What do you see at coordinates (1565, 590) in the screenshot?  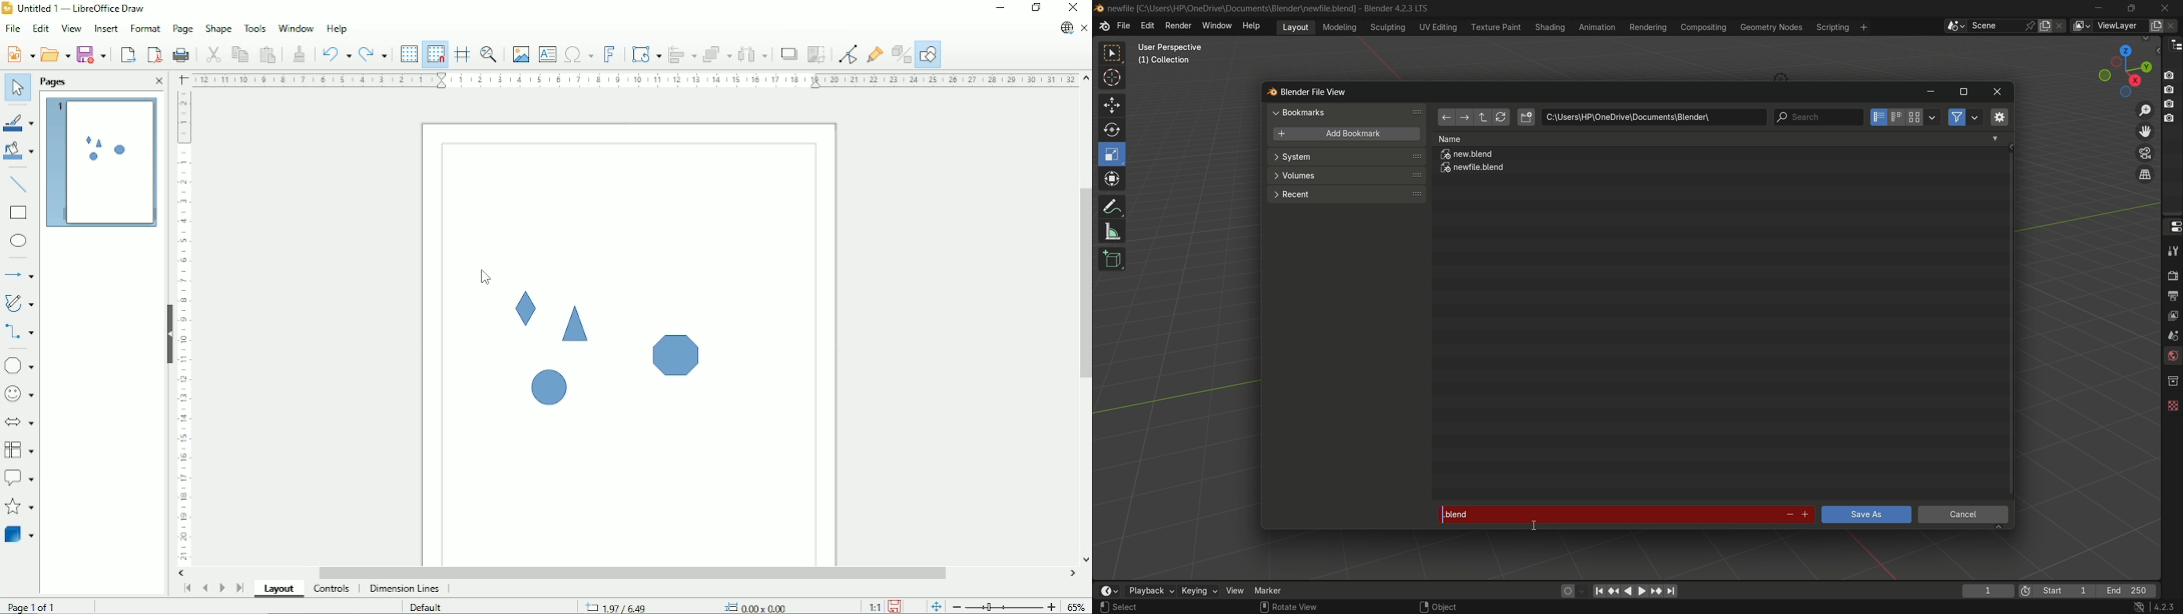 I see `auto keying` at bounding box center [1565, 590].